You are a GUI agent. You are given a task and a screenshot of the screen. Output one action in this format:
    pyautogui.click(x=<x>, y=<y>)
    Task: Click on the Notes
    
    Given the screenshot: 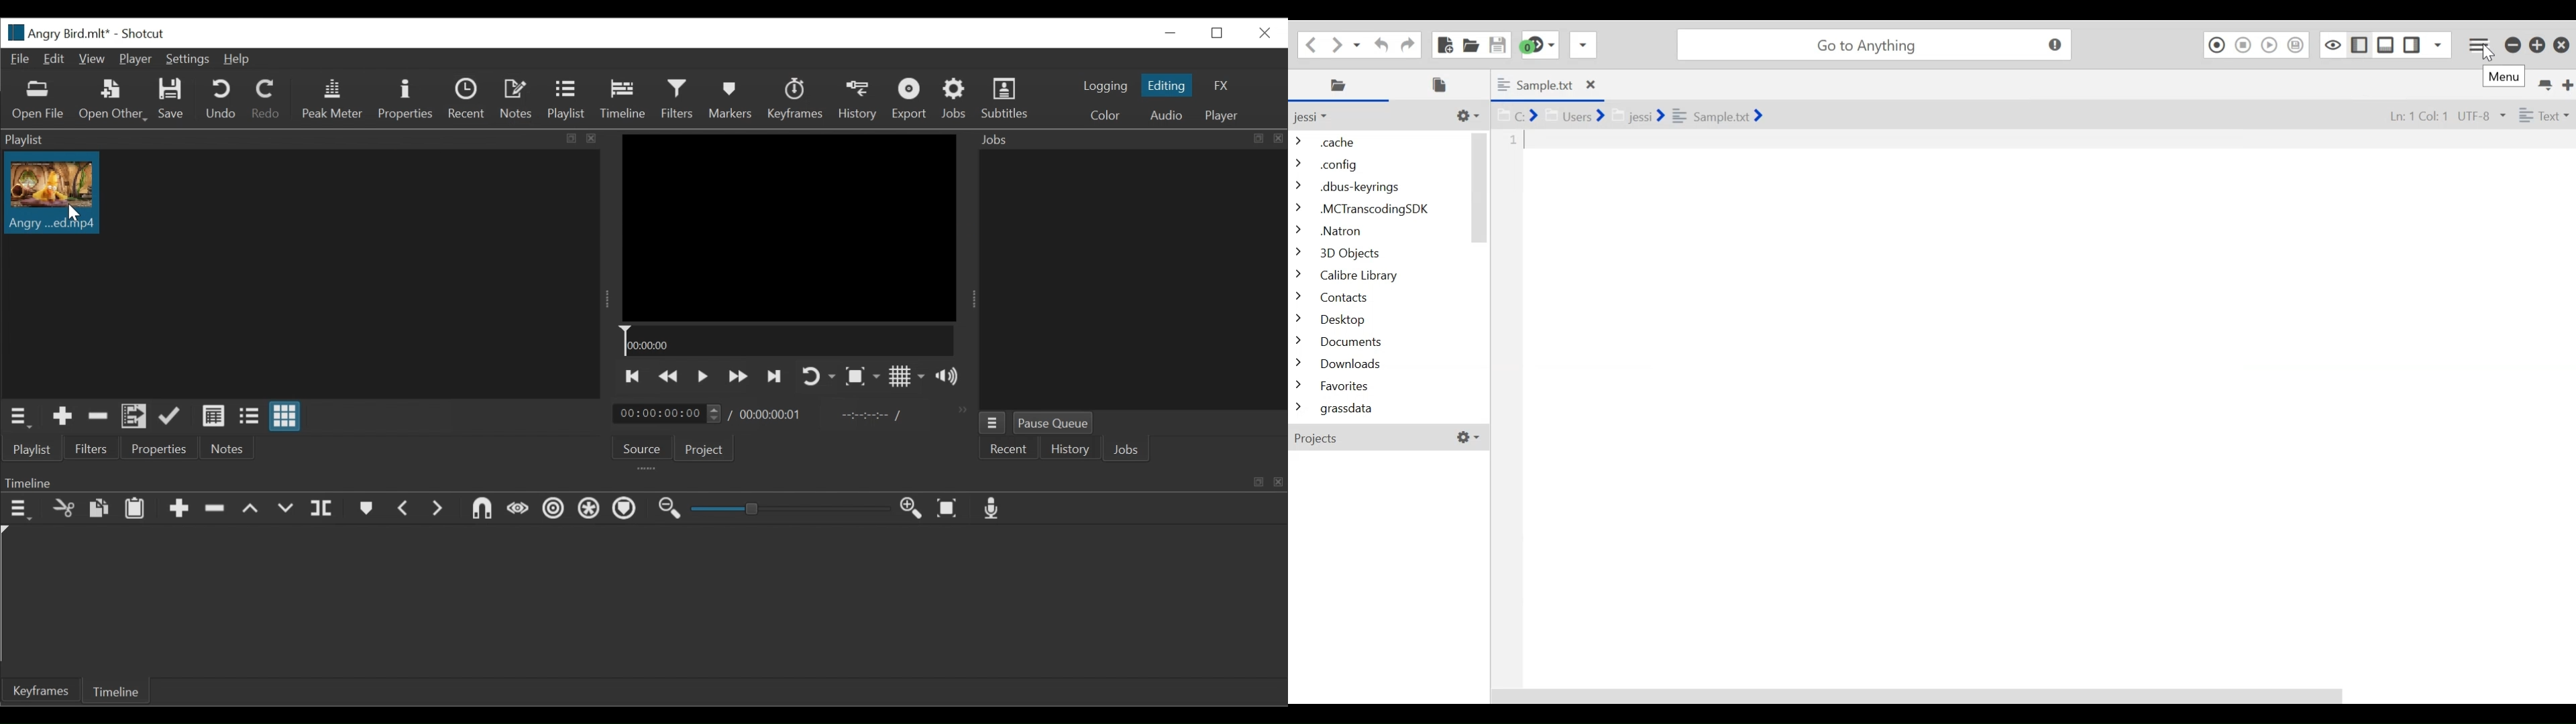 What is the action you would take?
    pyautogui.click(x=228, y=448)
    